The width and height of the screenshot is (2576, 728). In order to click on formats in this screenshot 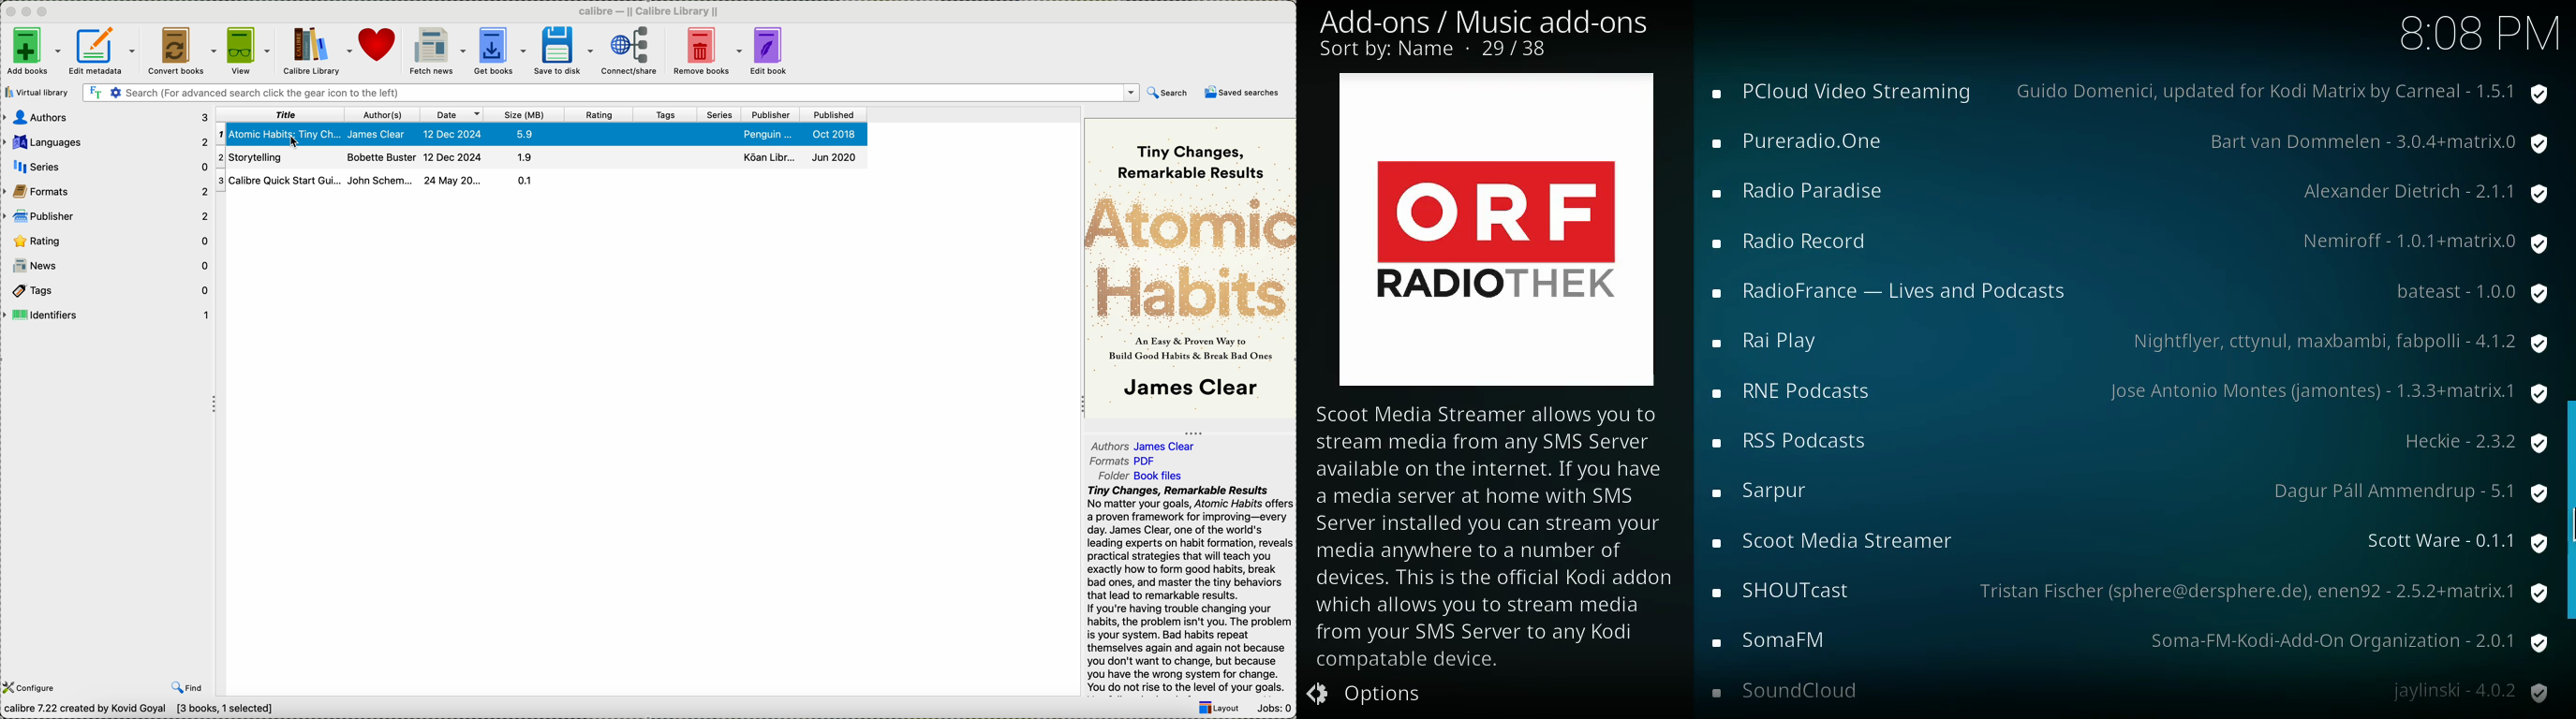, I will do `click(1126, 461)`.